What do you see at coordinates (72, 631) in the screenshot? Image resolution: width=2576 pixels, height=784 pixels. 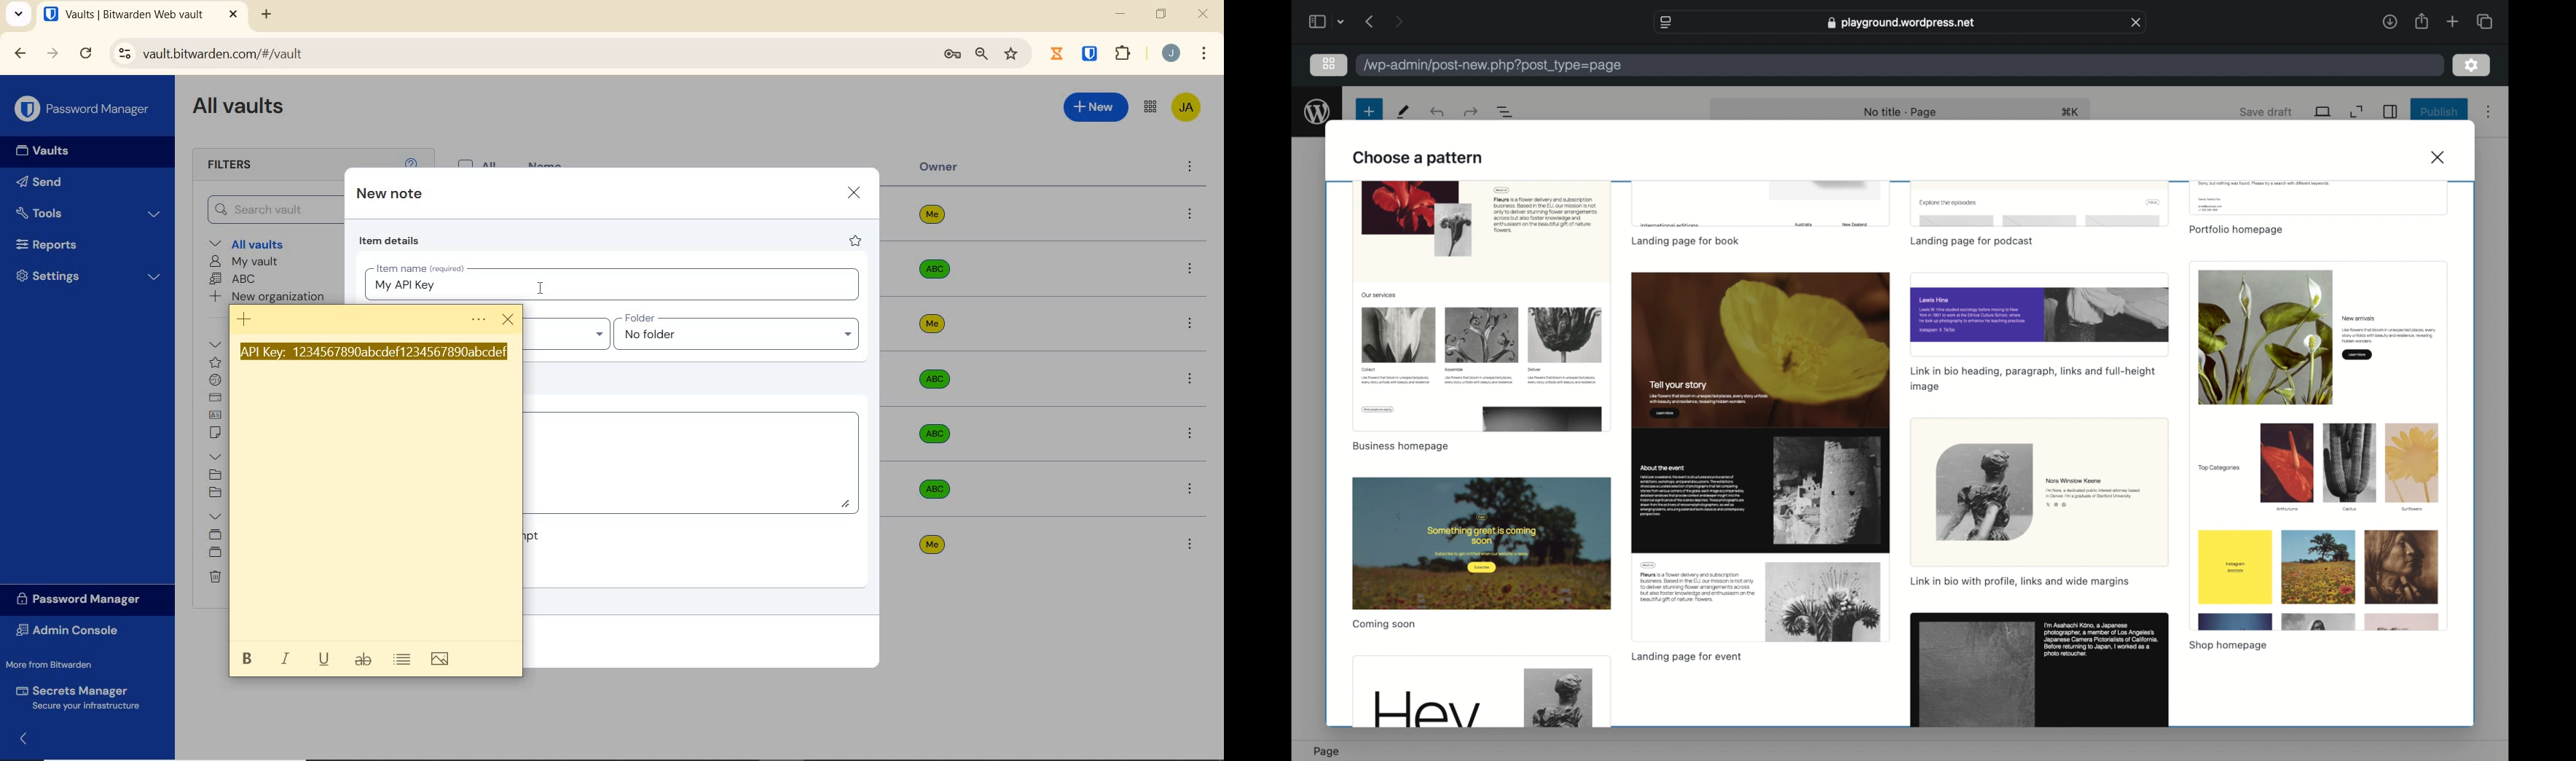 I see `Admin Console` at bounding box center [72, 631].